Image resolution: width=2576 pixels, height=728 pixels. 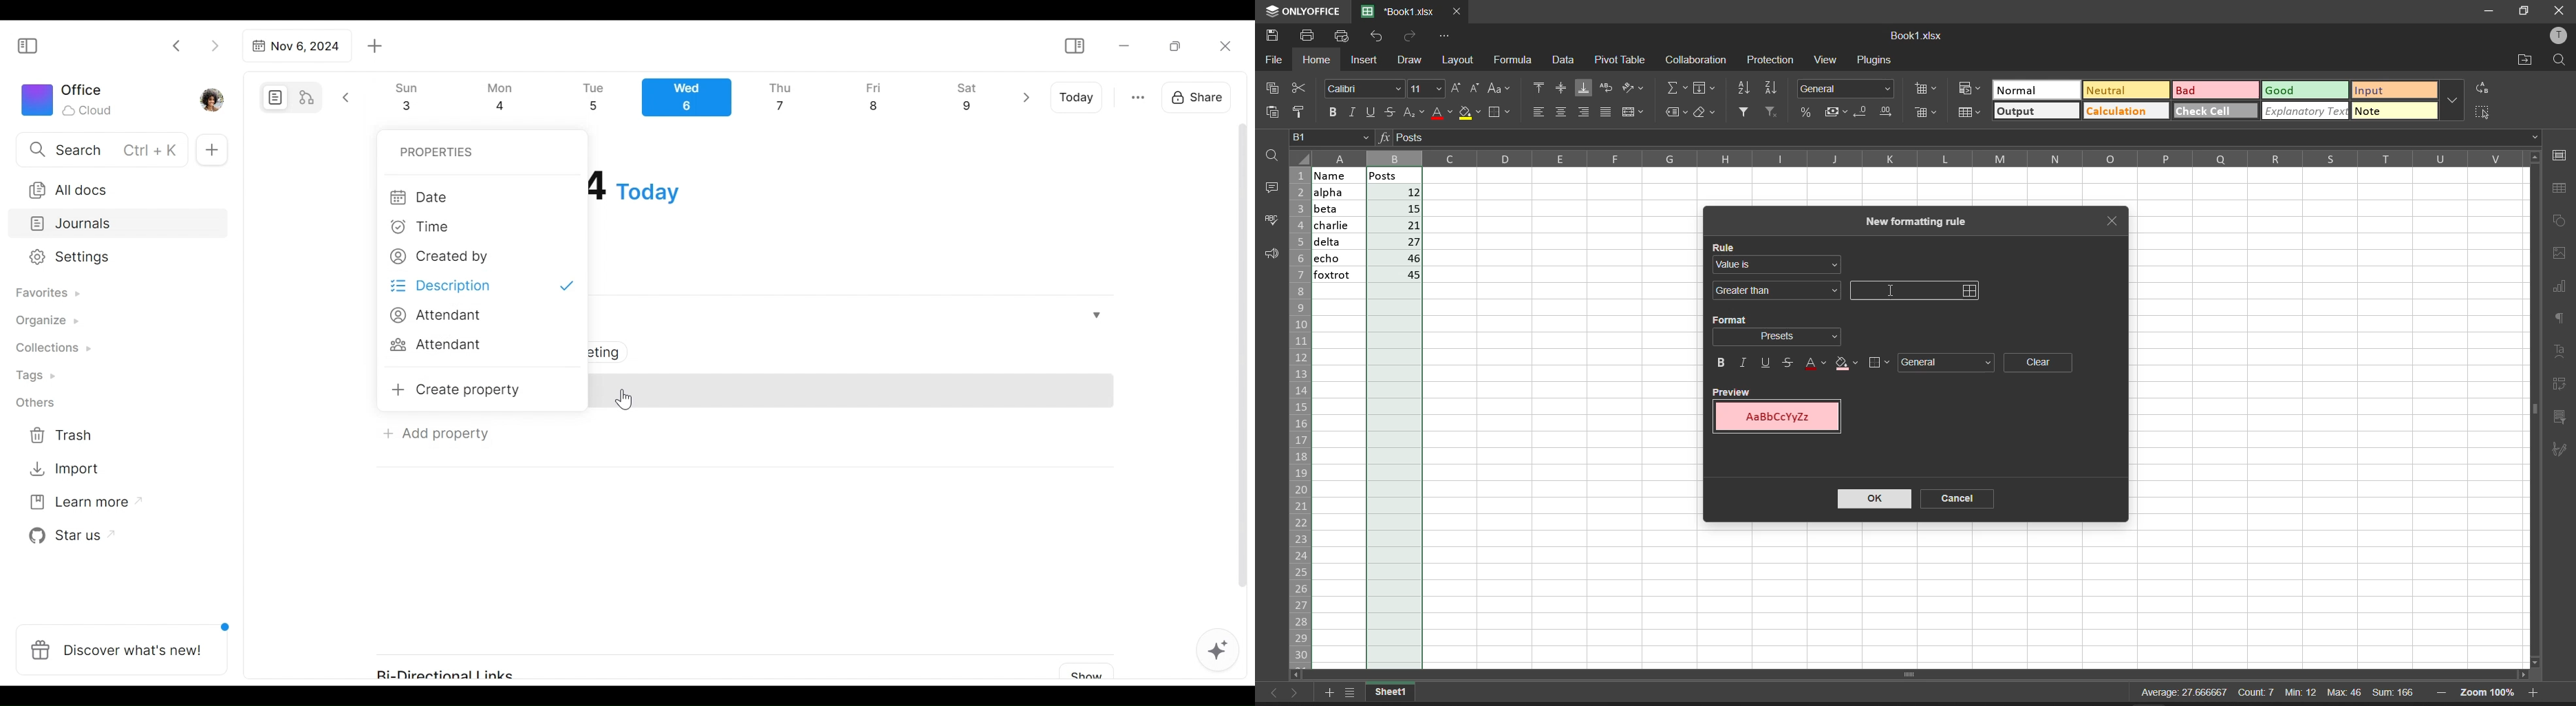 I want to click on change case, so click(x=1500, y=89).